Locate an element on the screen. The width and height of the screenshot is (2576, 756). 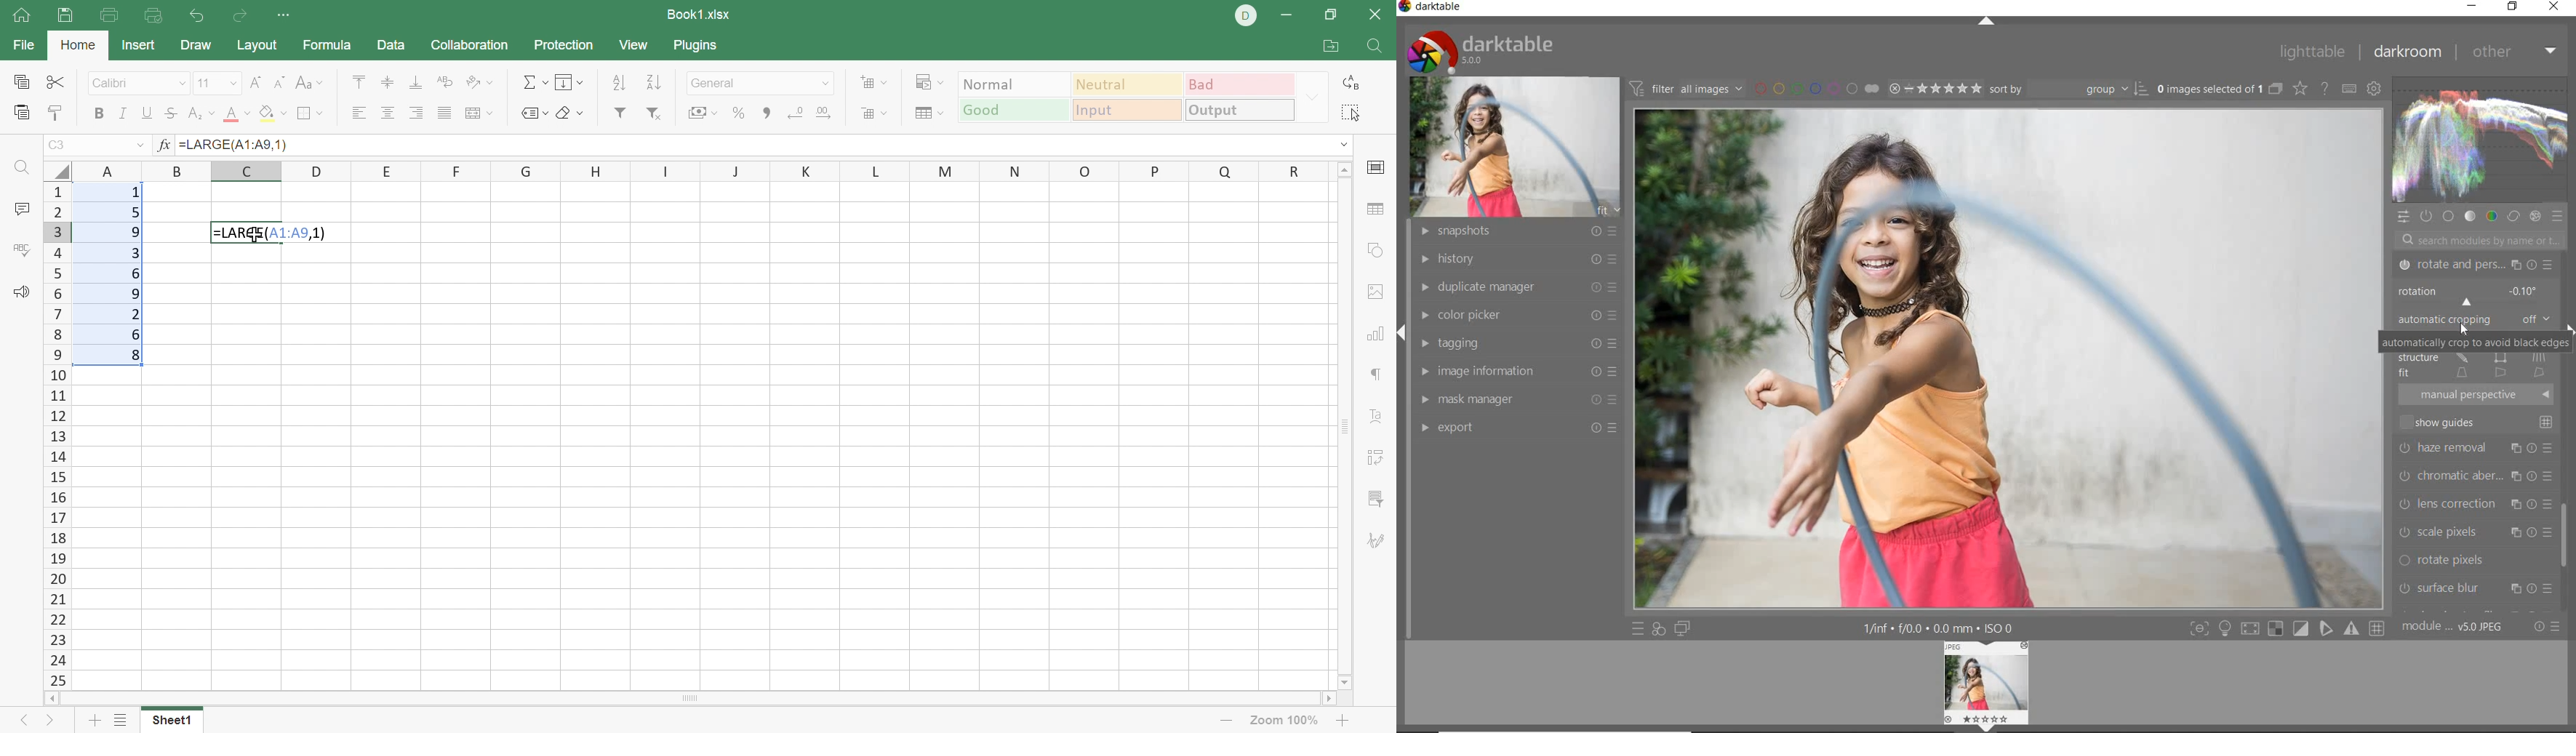
Redo is located at coordinates (241, 18).